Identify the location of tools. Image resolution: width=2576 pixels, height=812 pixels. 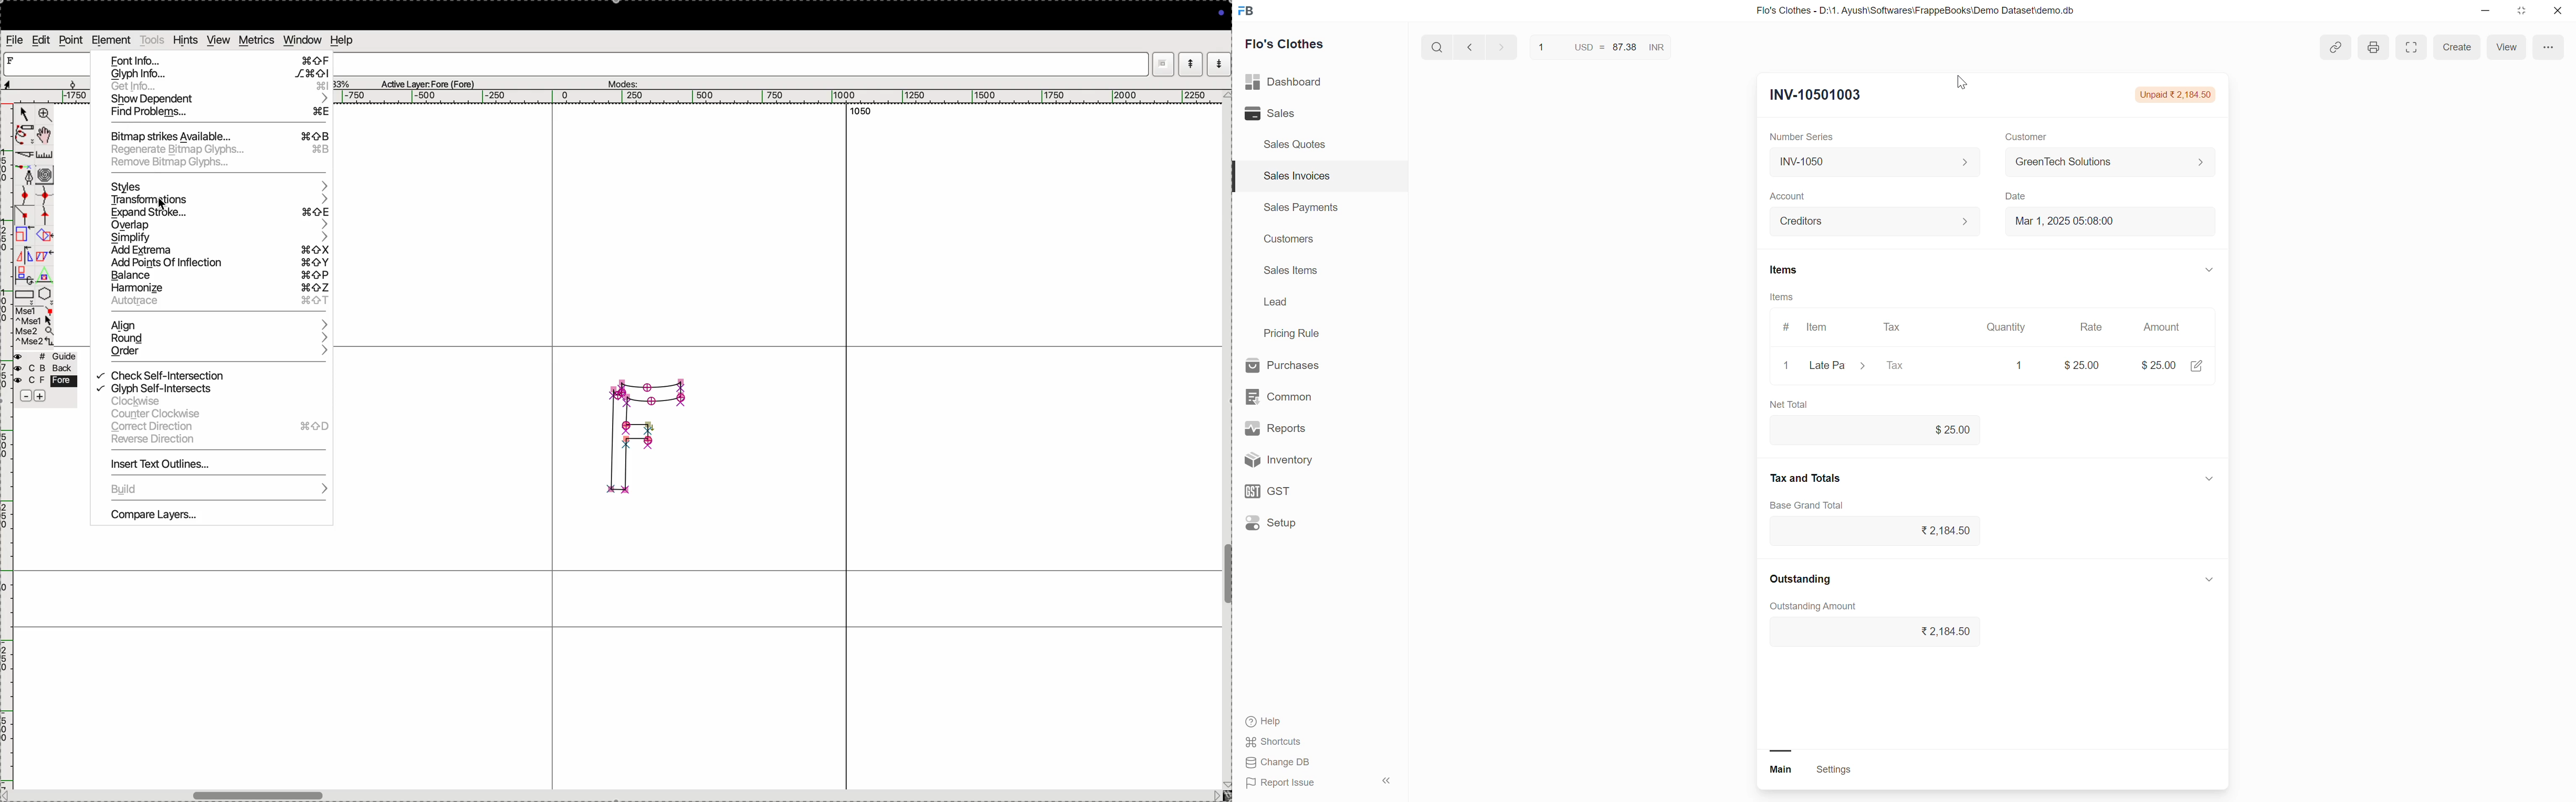
(152, 39).